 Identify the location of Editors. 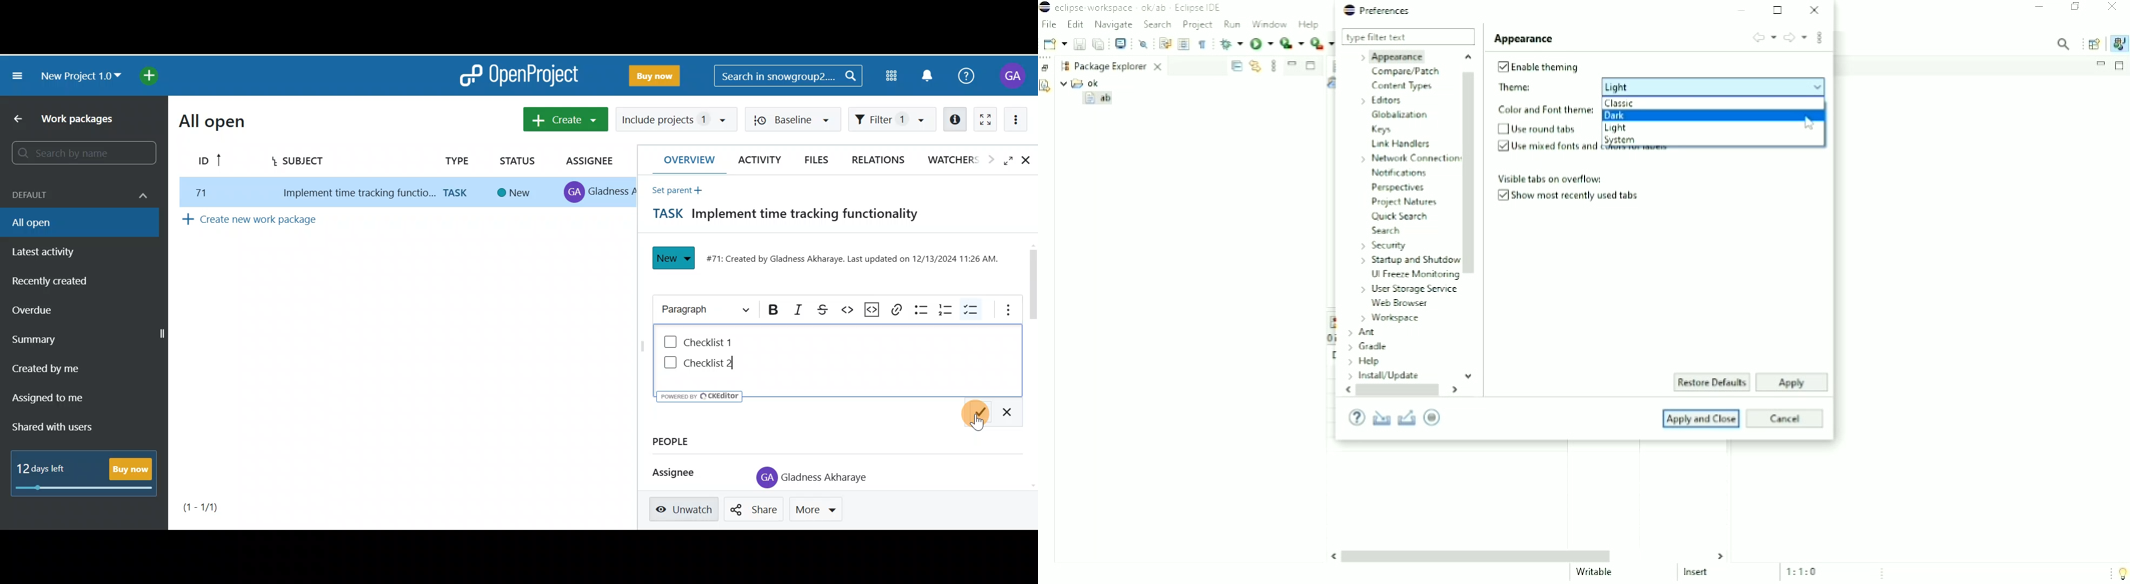
(1384, 100).